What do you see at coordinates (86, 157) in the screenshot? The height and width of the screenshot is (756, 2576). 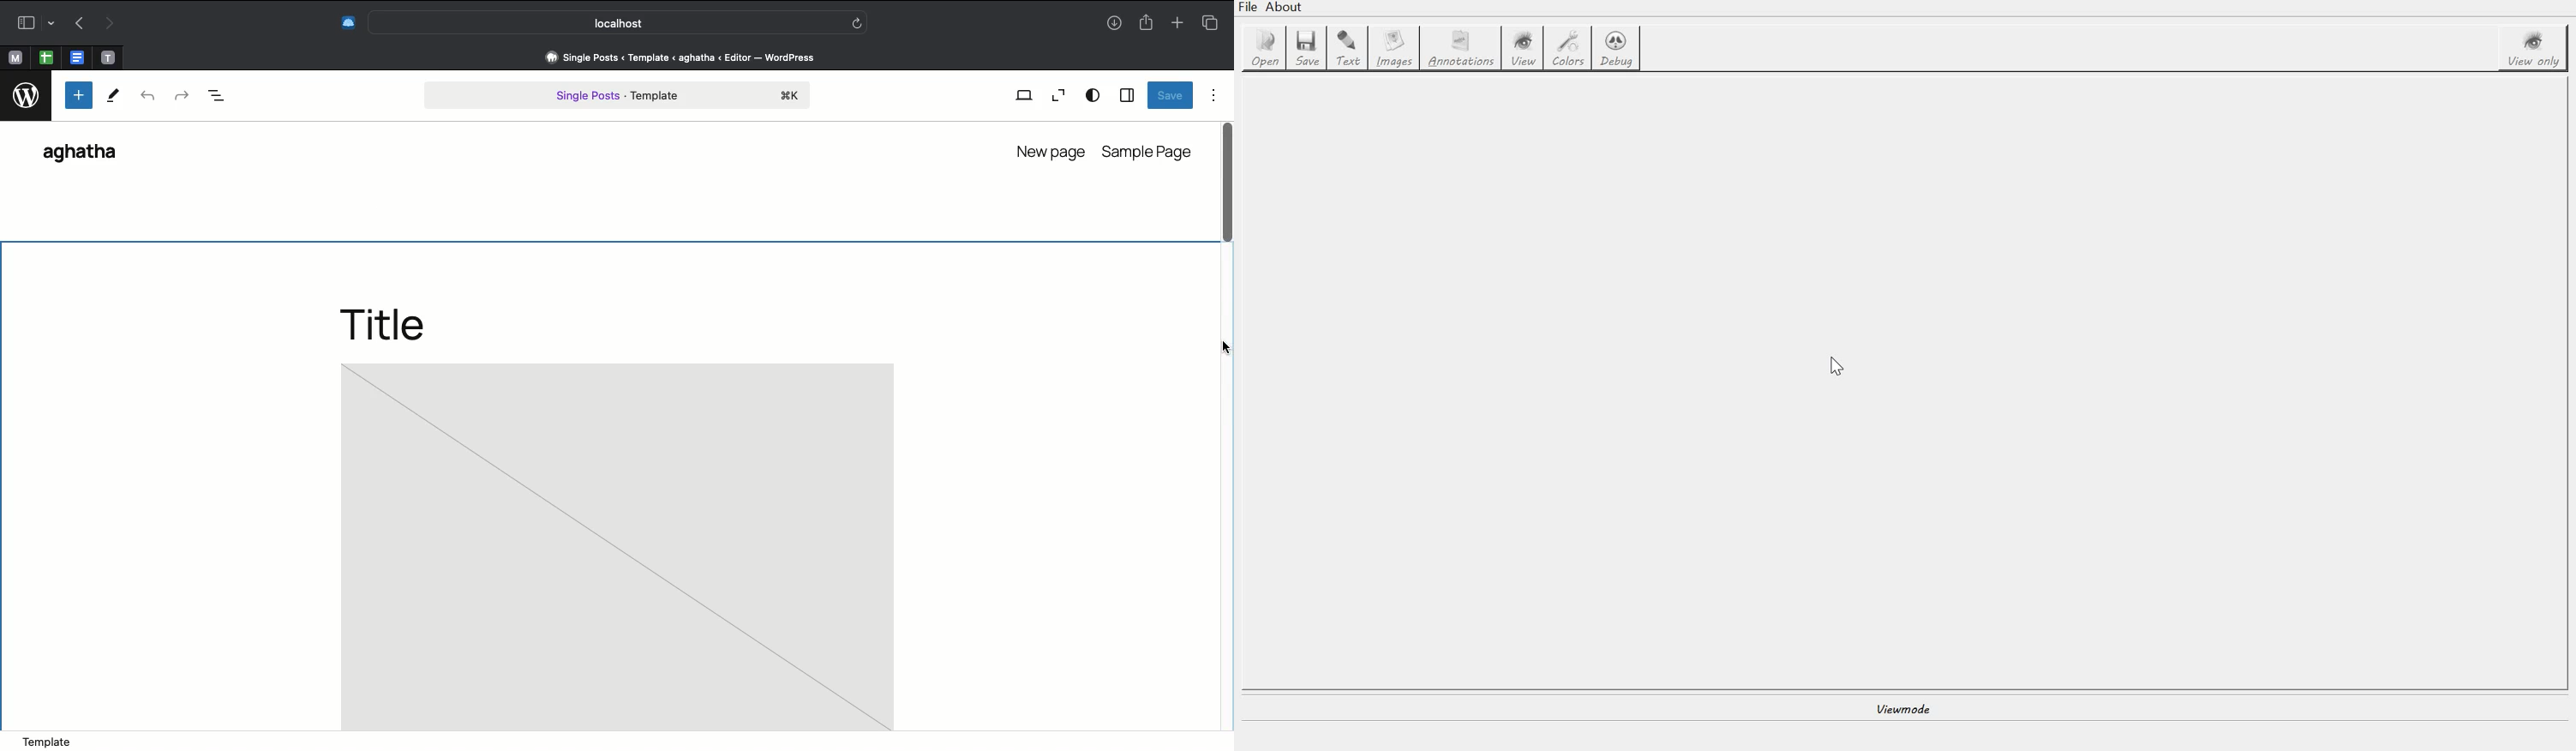 I see `Wordpress name` at bounding box center [86, 157].